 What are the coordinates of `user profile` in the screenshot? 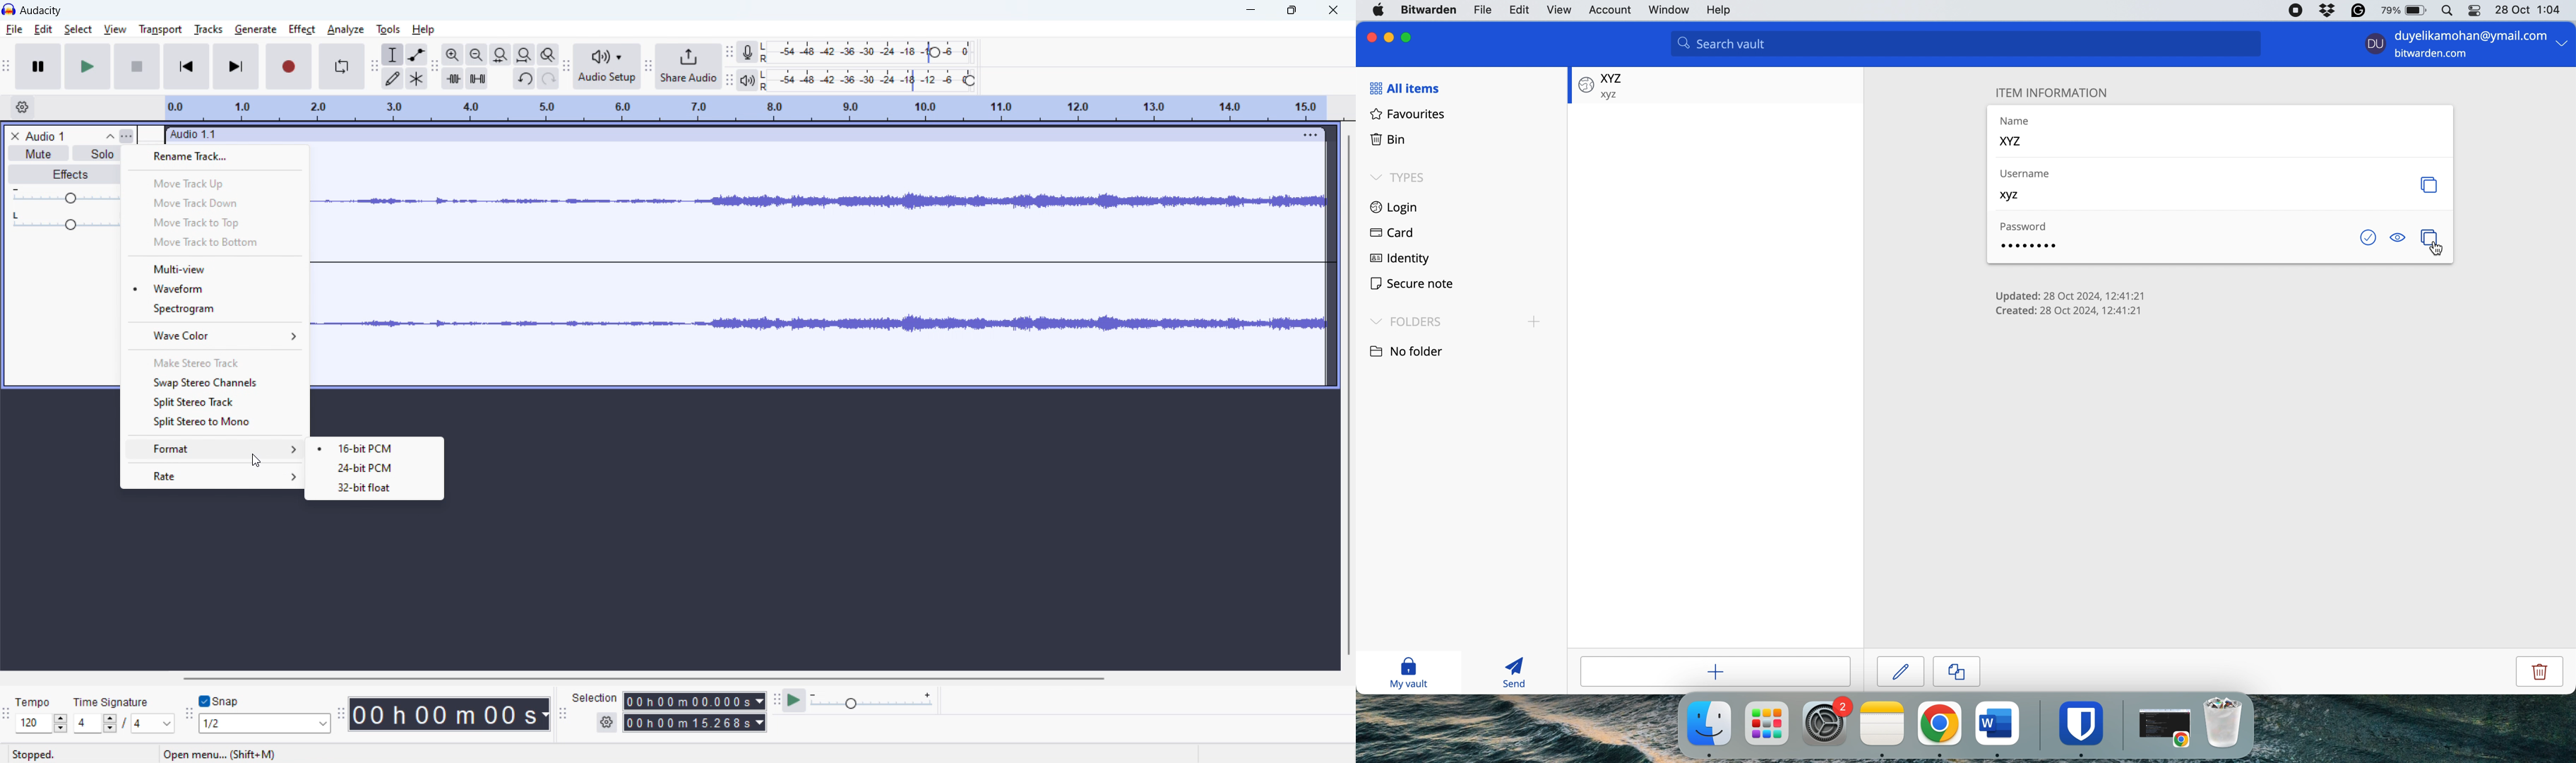 It's located at (2372, 46).